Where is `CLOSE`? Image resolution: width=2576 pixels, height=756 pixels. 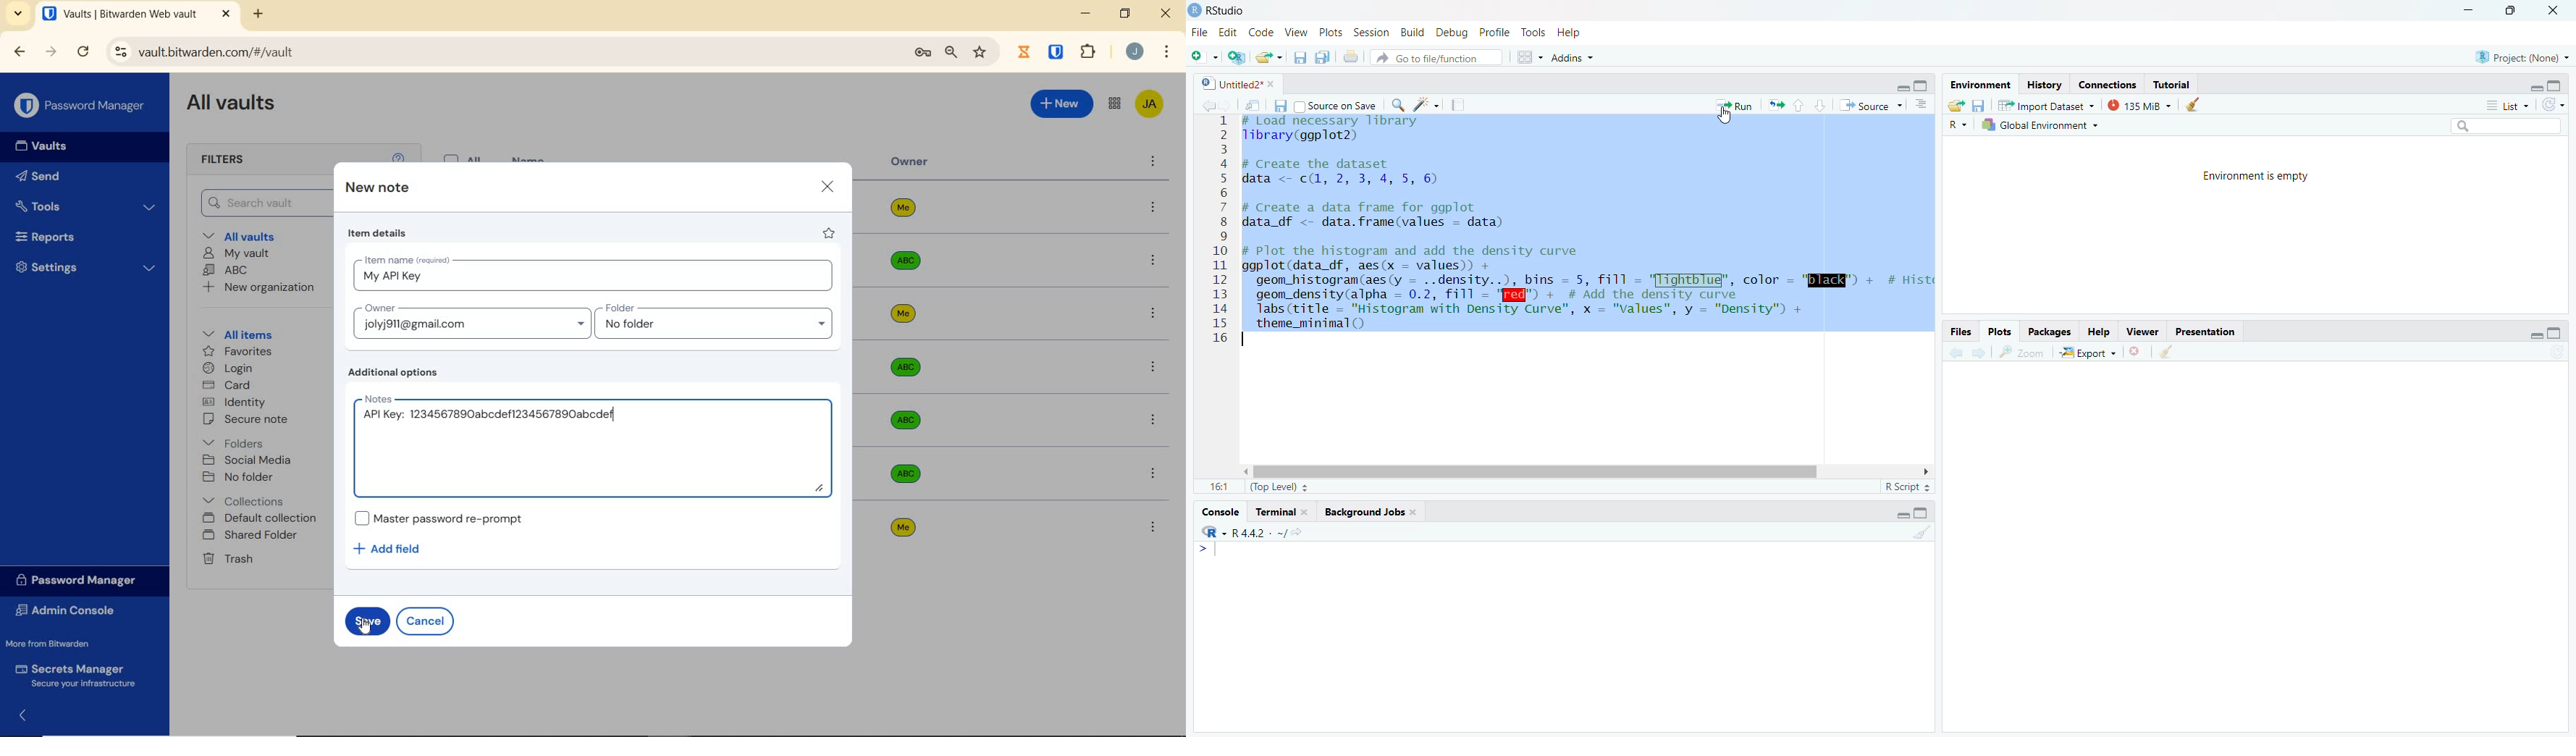
CLOSE is located at coordinates (1167, 17).